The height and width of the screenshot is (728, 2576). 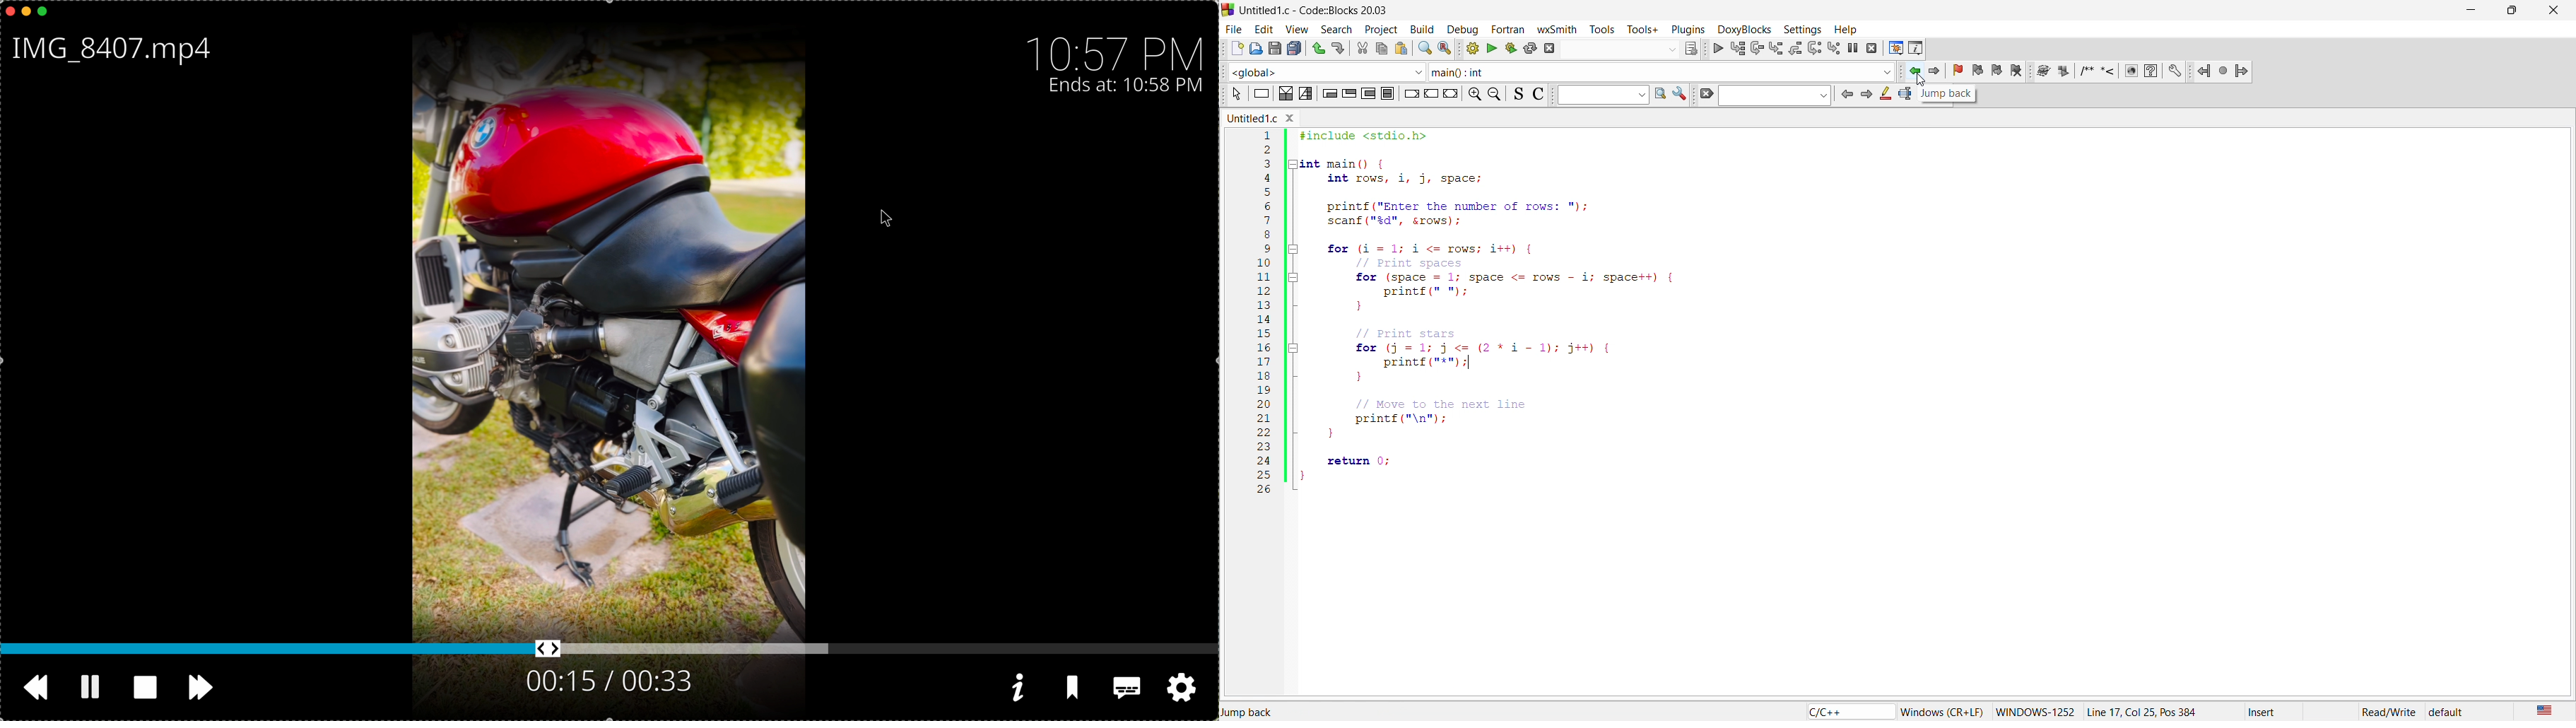 What do you see at coordinates (1865, 95) in the screenshot?
I see `icon` at bounding box center [1865, 95].